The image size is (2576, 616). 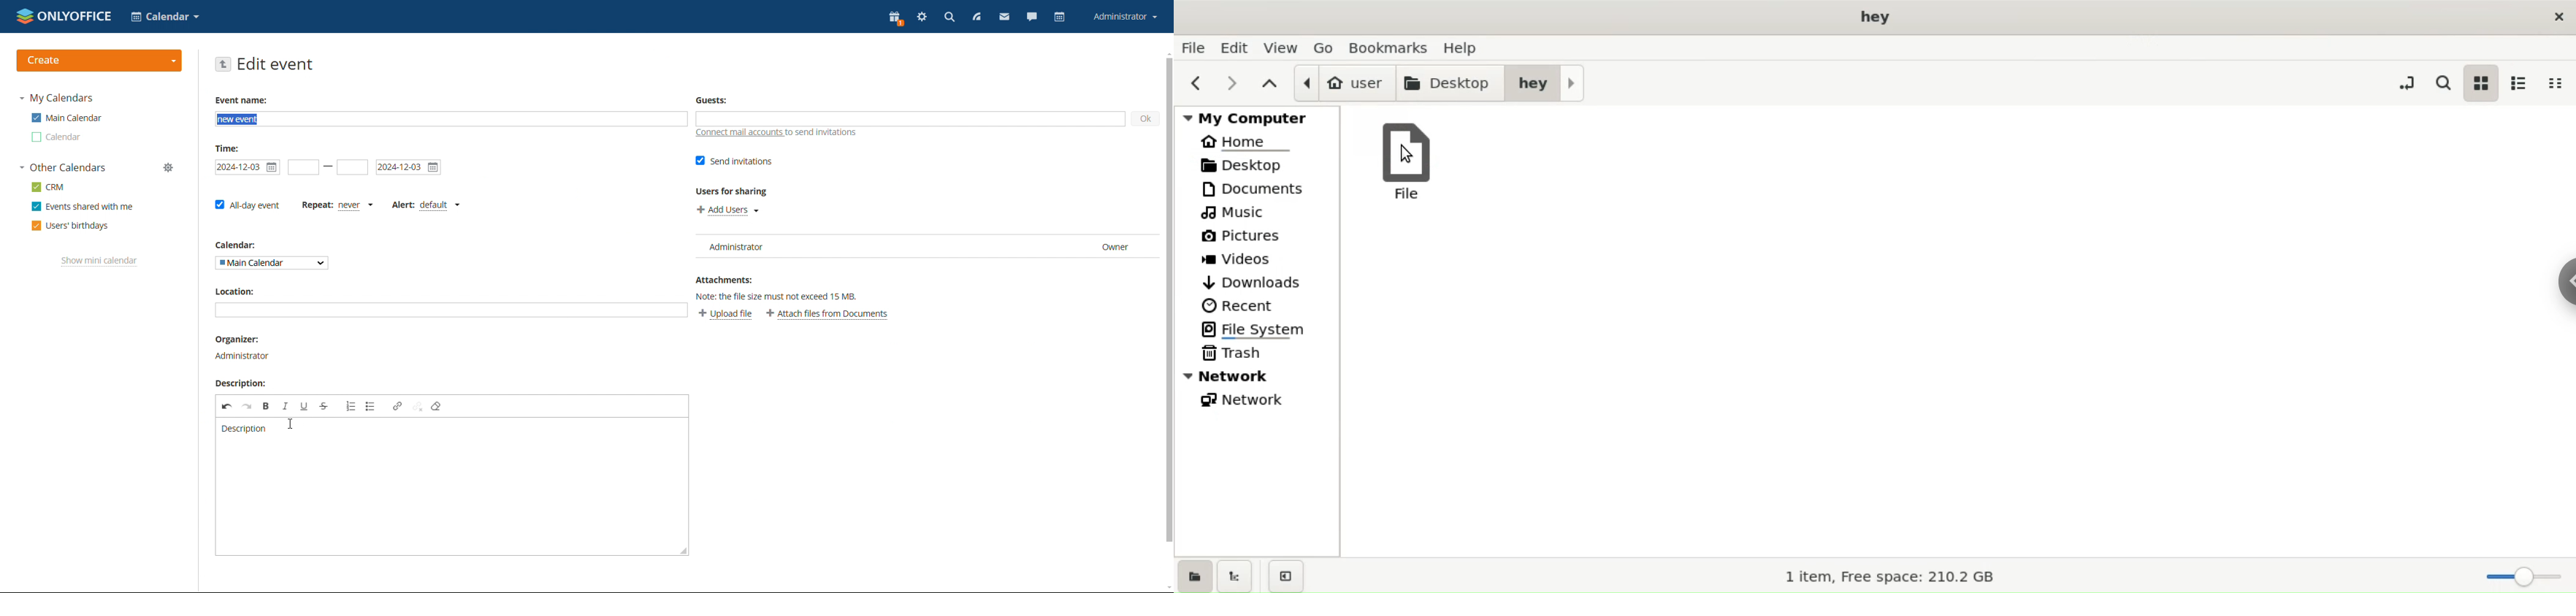 What do you see at coordinates (272, 262) in the screenshot?
I see `select calendar` at bounding box center [272, 262].